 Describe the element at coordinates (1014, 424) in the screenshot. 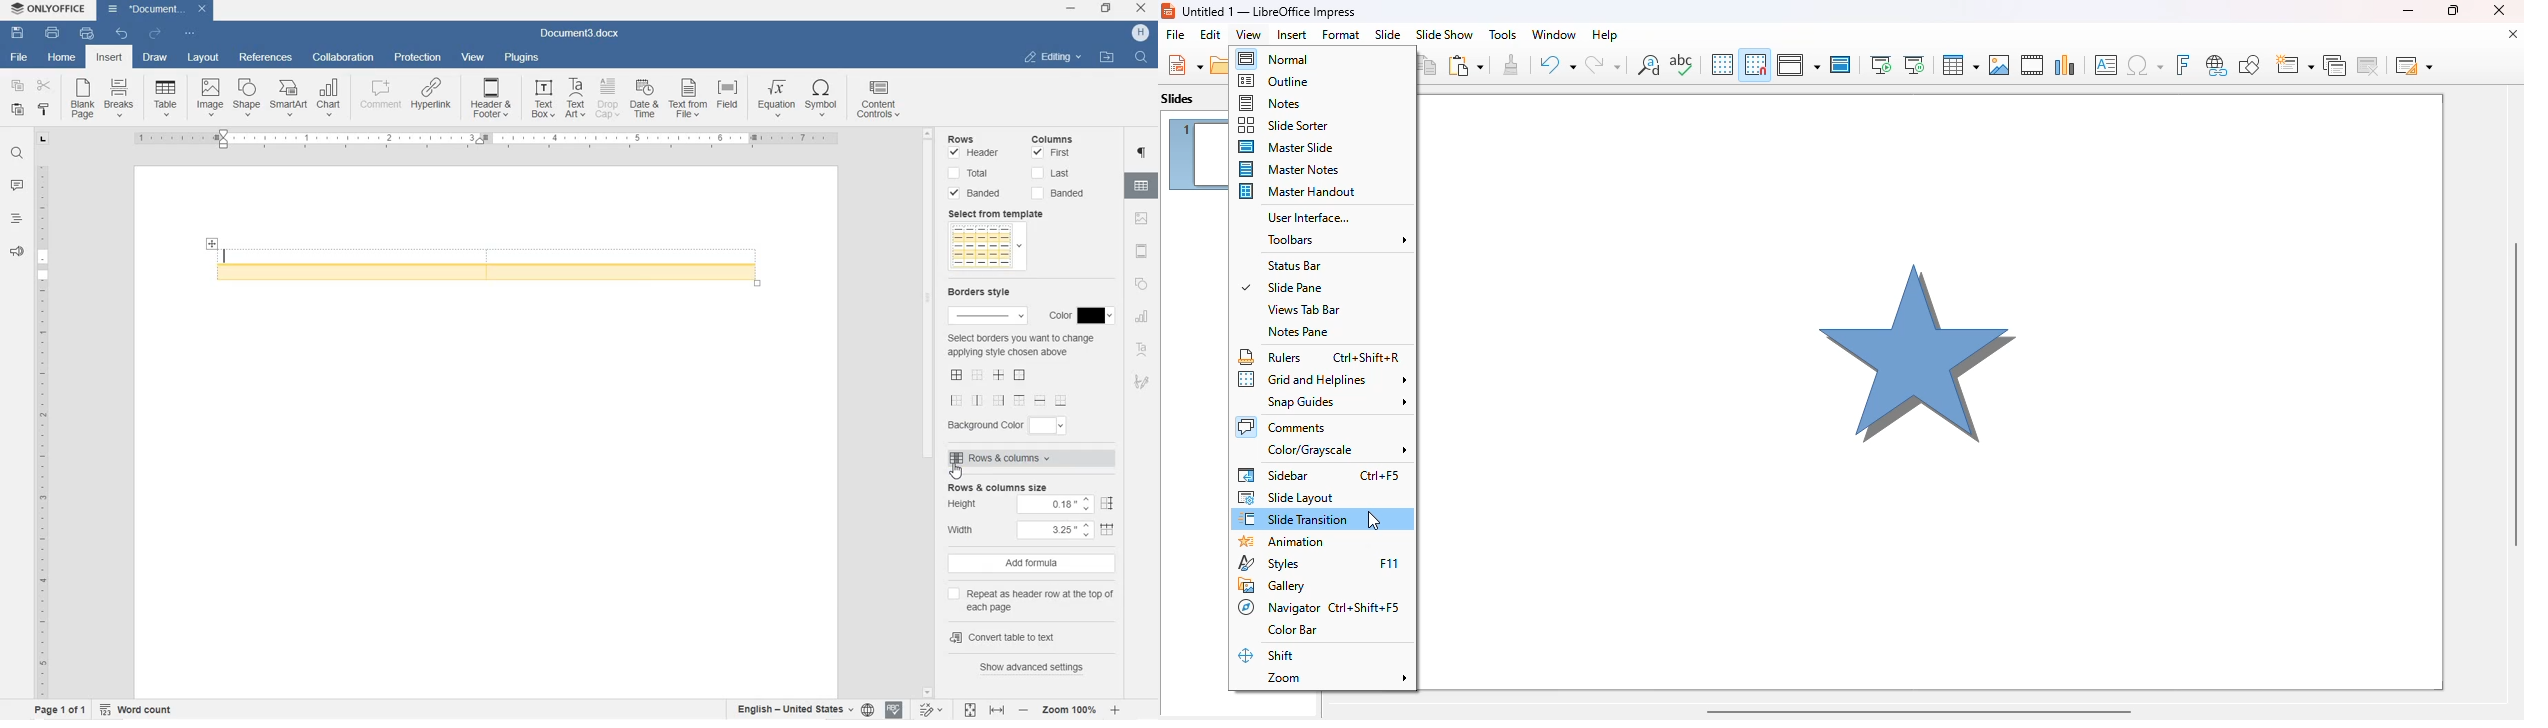

I see `background color` at that location.